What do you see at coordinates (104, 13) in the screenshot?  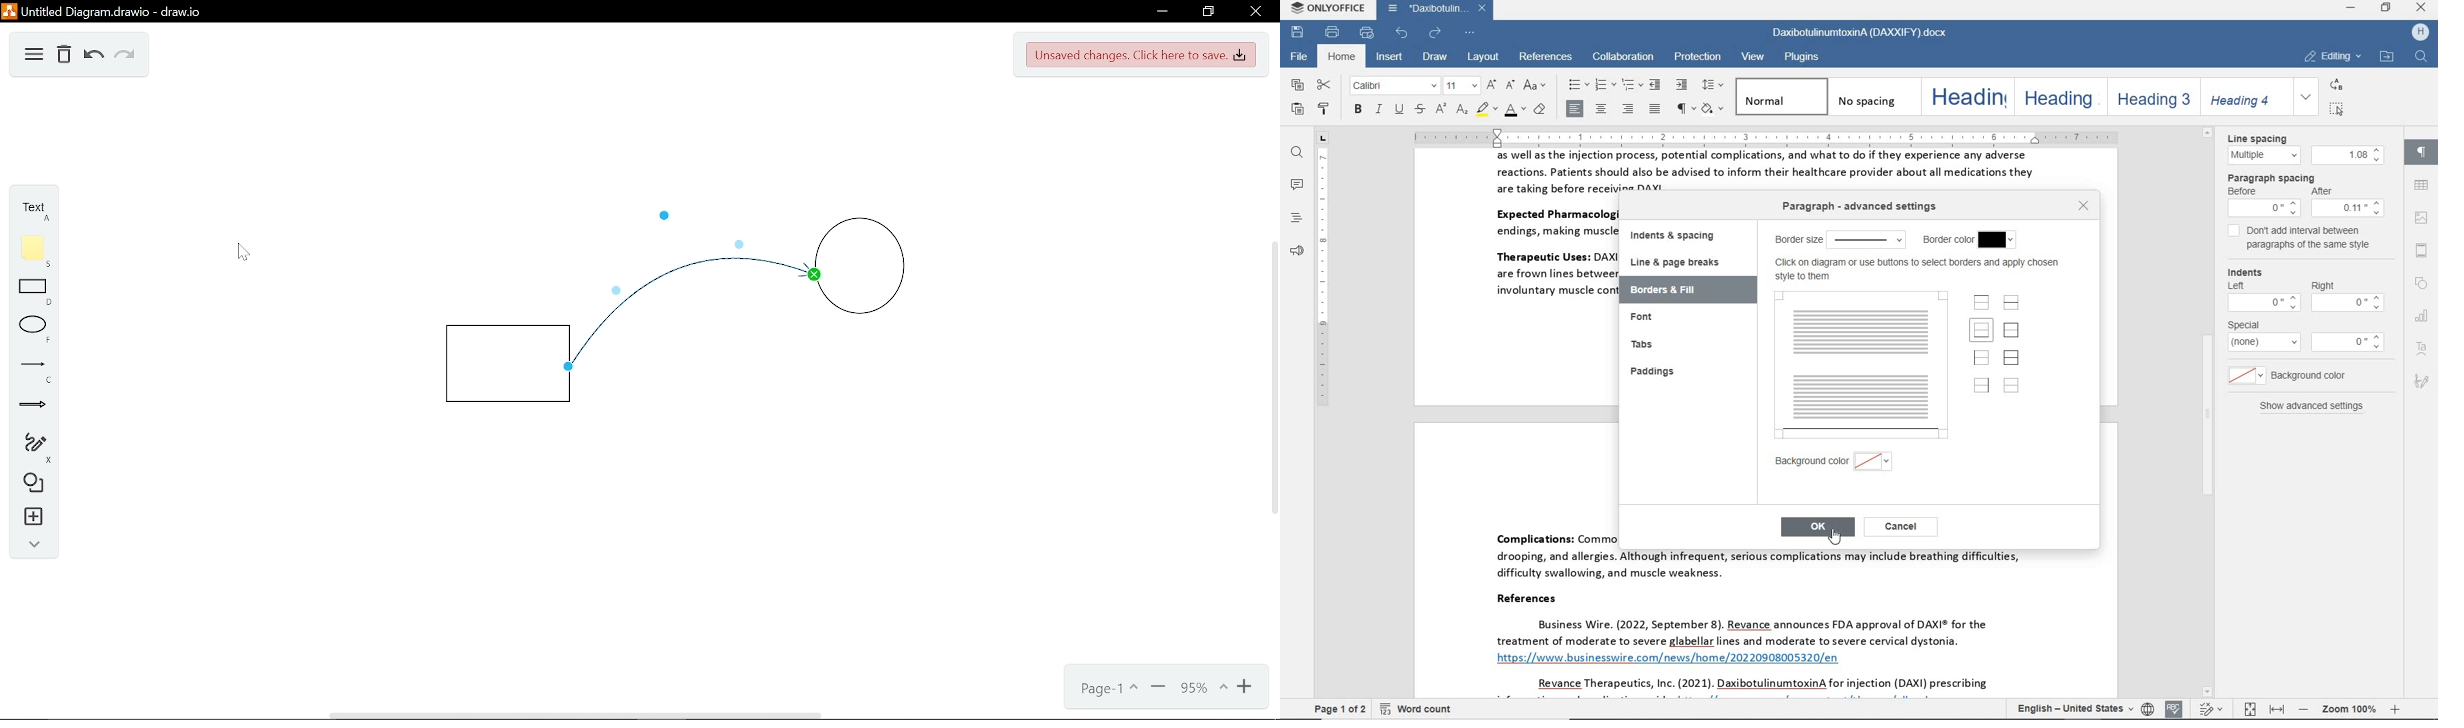 I see `Untitled diagram drawio` at bounding box center [104, 13].